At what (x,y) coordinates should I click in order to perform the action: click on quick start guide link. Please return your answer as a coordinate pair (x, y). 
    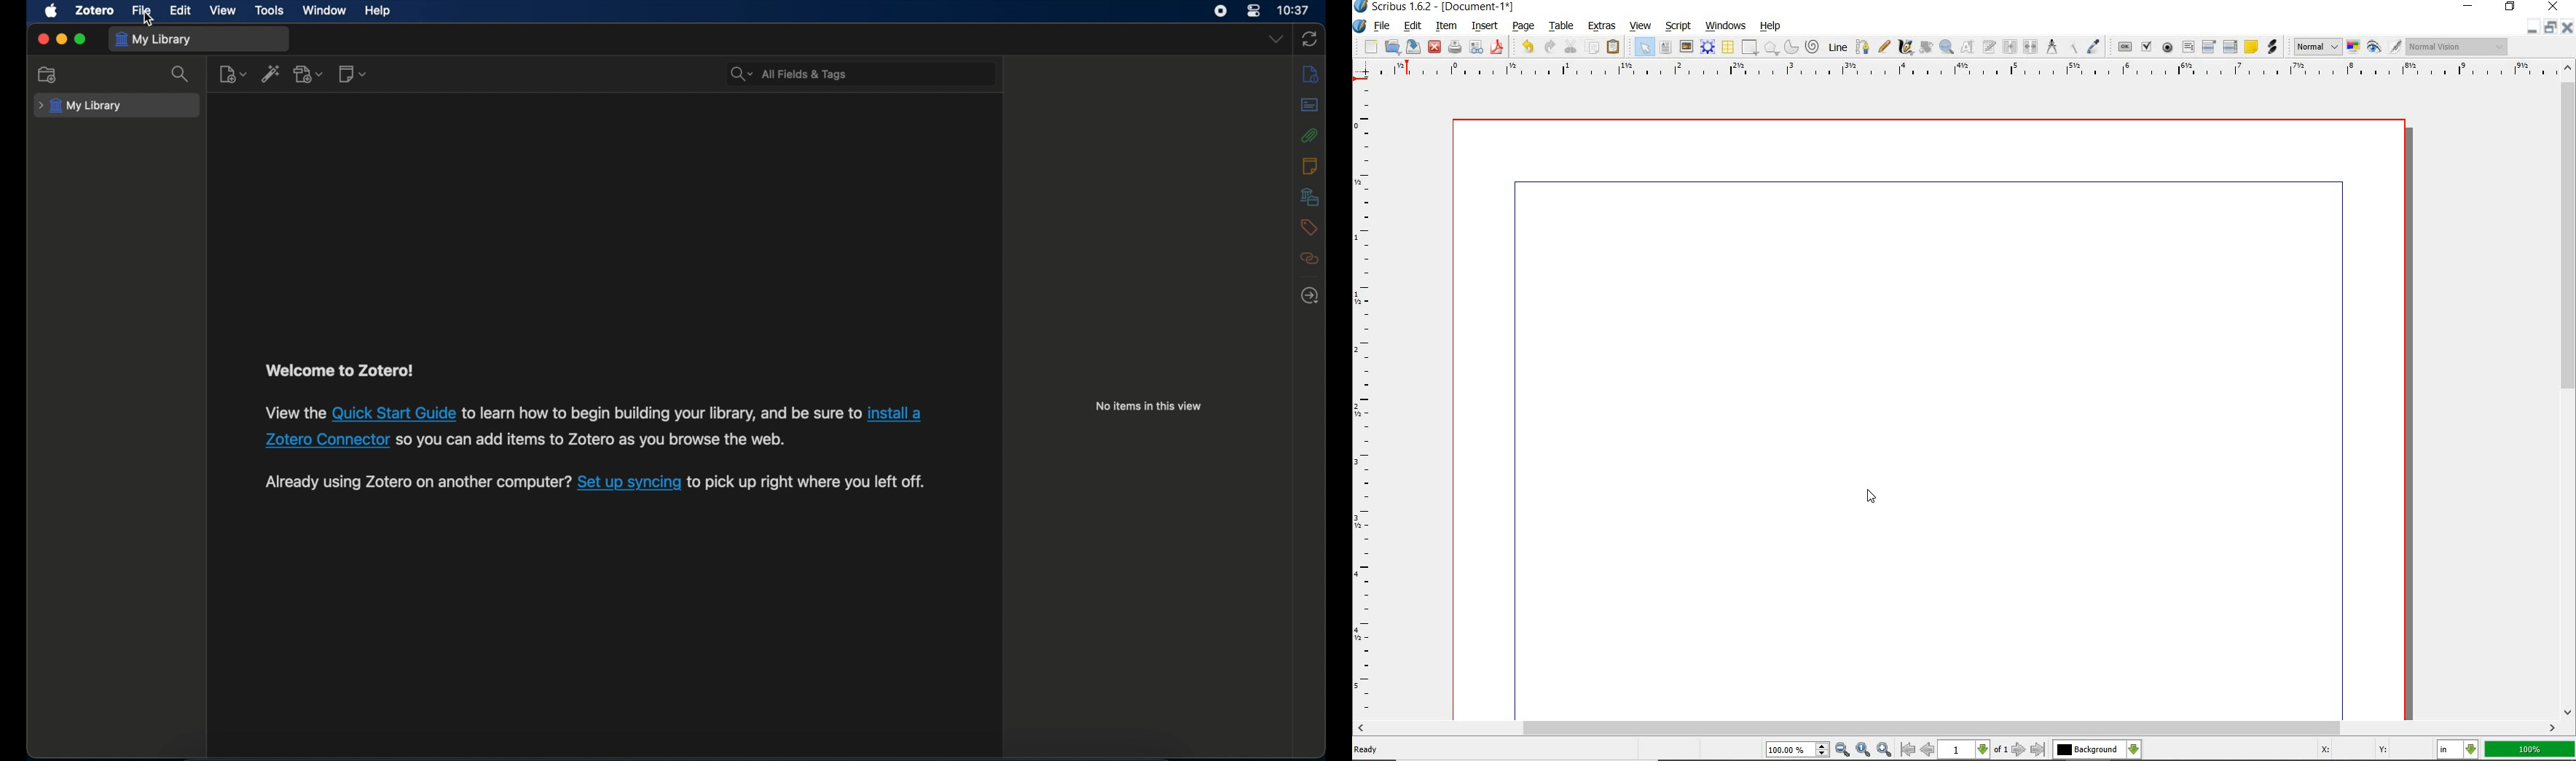
    Looking at the image, I should click on (395, 415).